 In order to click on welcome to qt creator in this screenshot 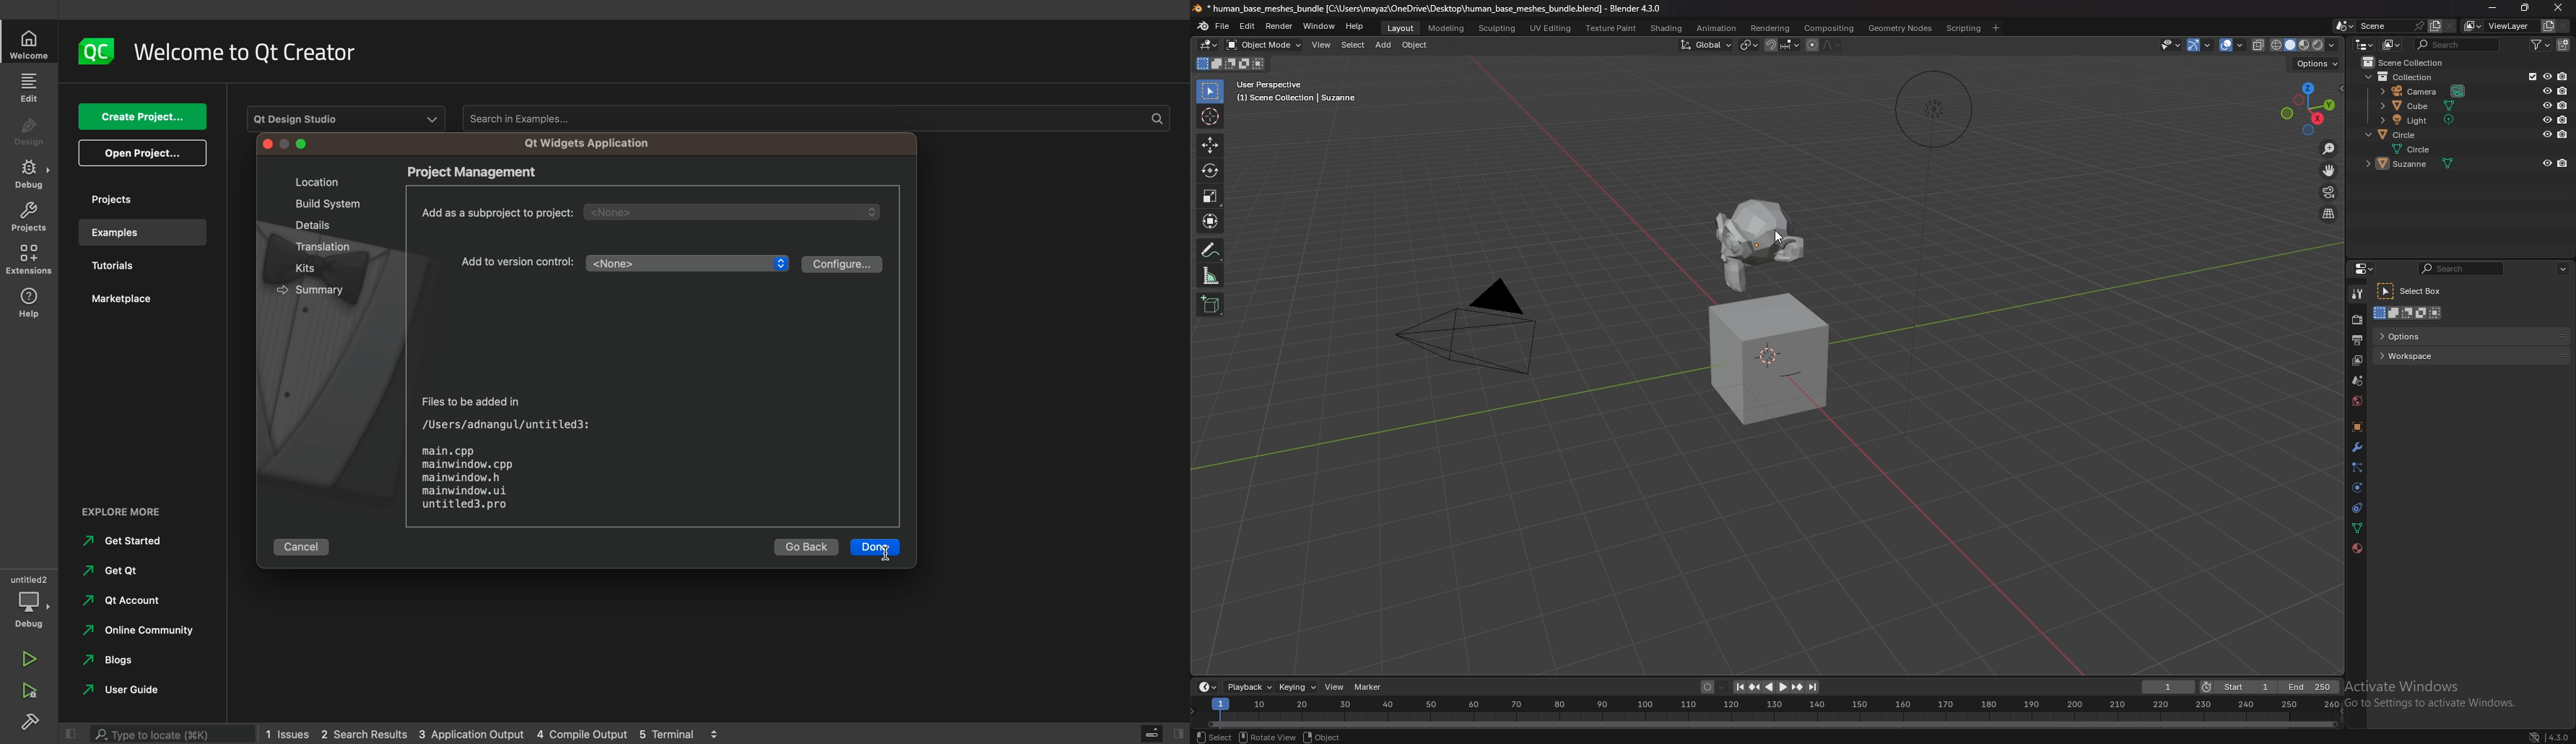, I will do `click(254, 52)`.